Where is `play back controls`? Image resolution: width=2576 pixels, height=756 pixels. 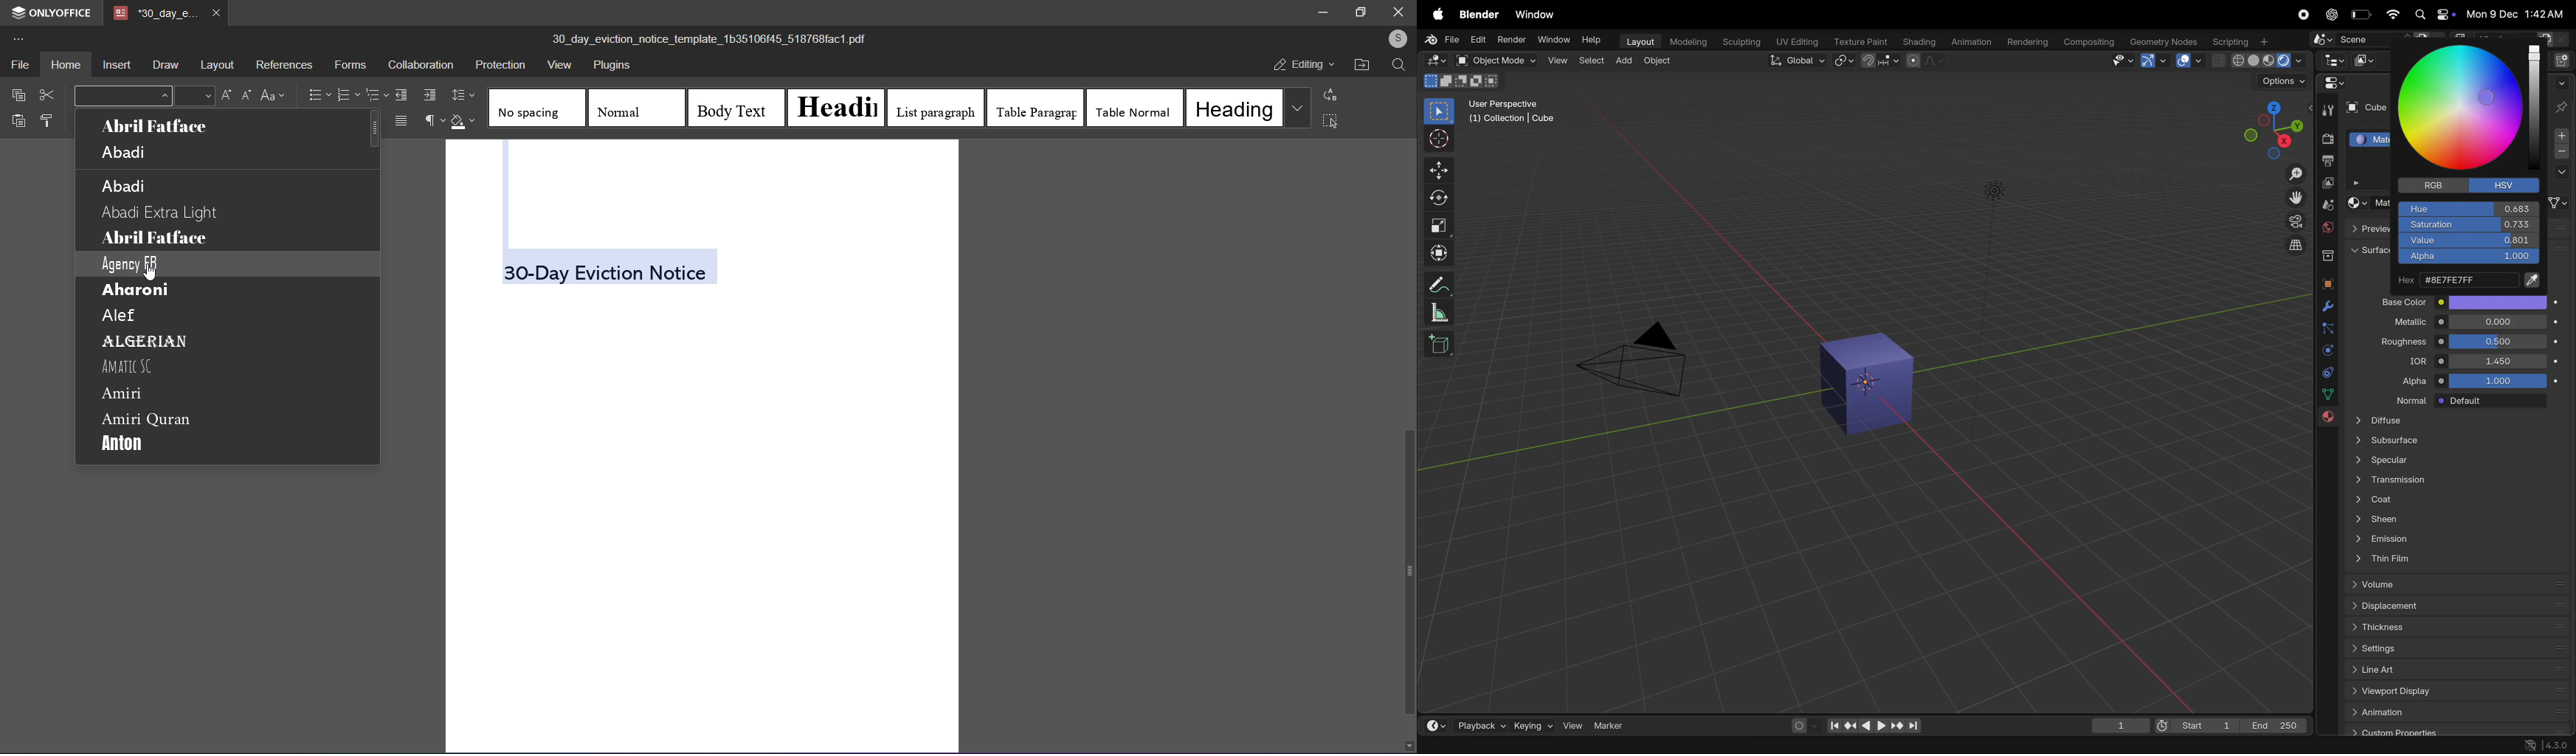
play back controls is located at coordinates (1874, 726).